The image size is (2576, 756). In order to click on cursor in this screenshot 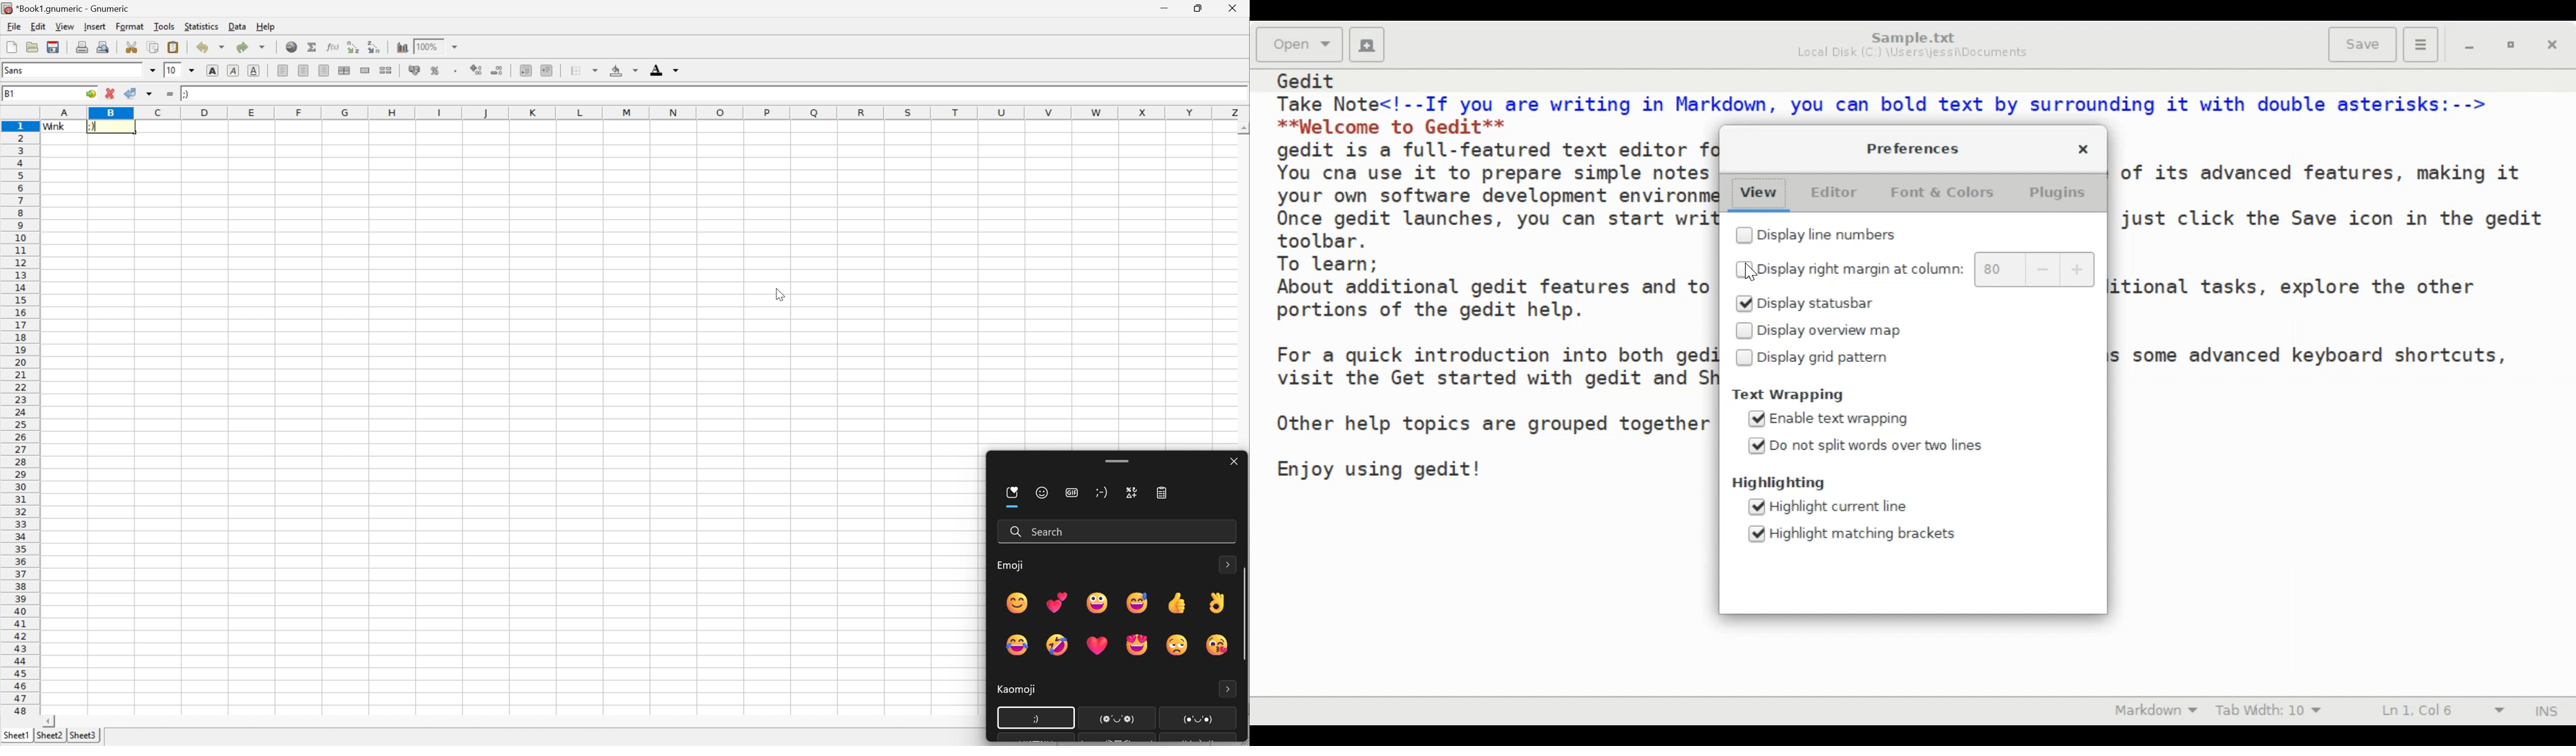, I will do `click(1035, 718)`.